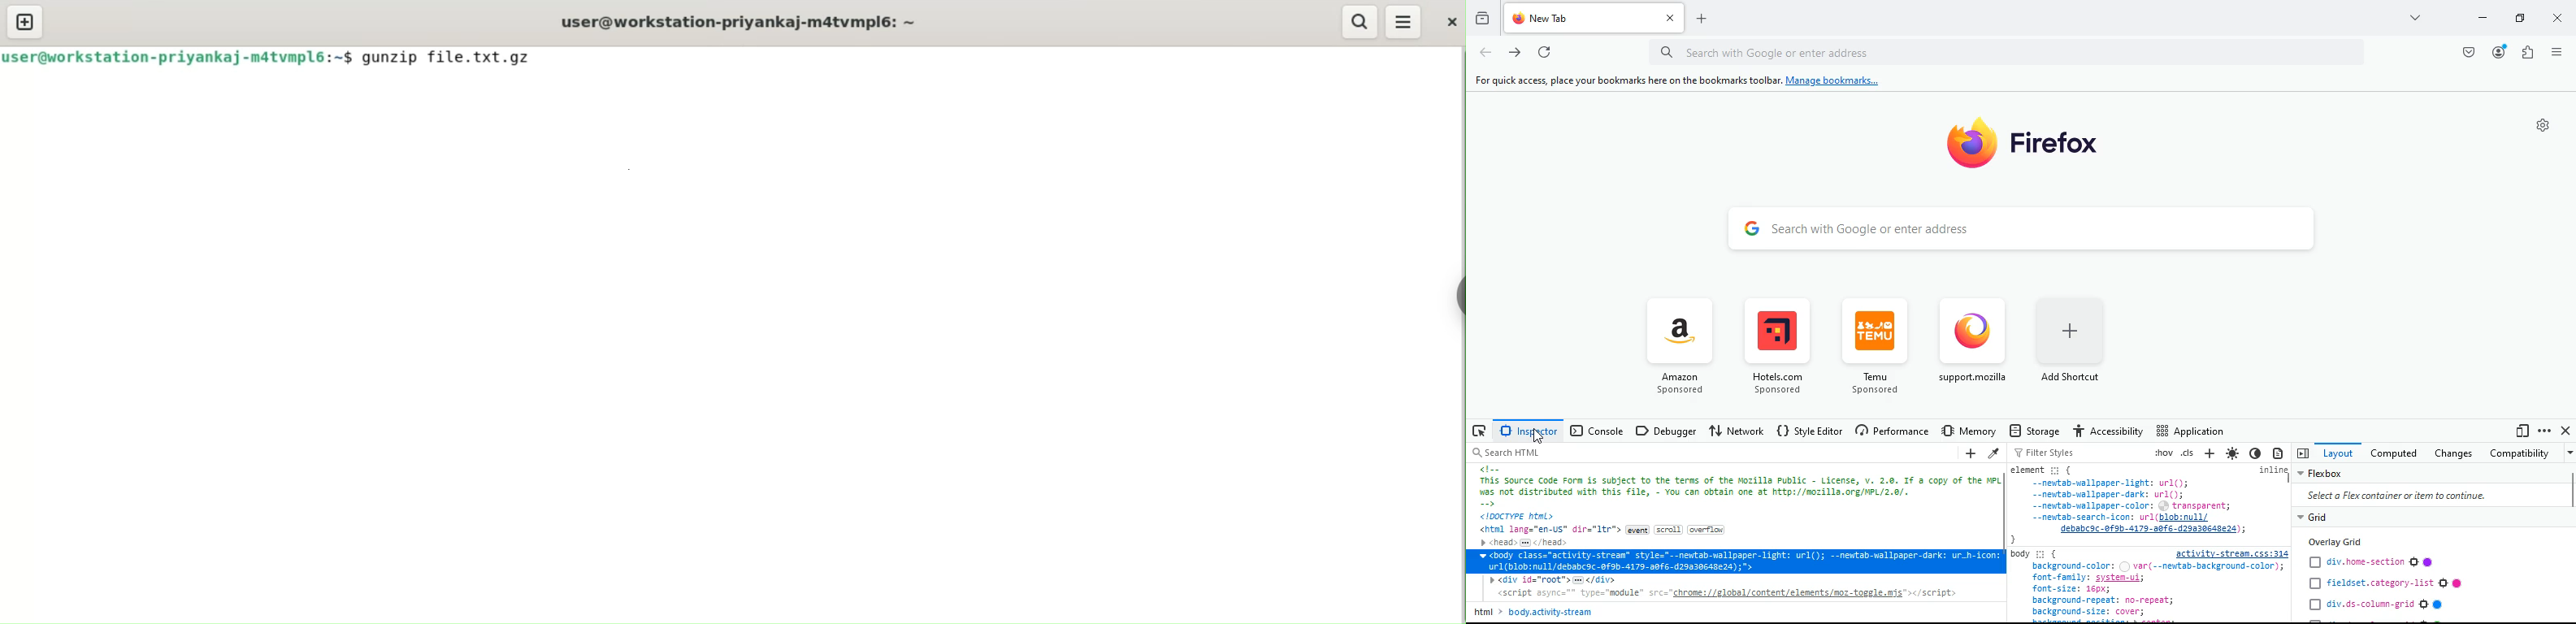  What do you see at coordinates (2522, 454) in the screenshot?
I see `compatibility` at bounding box center [2522, 454].